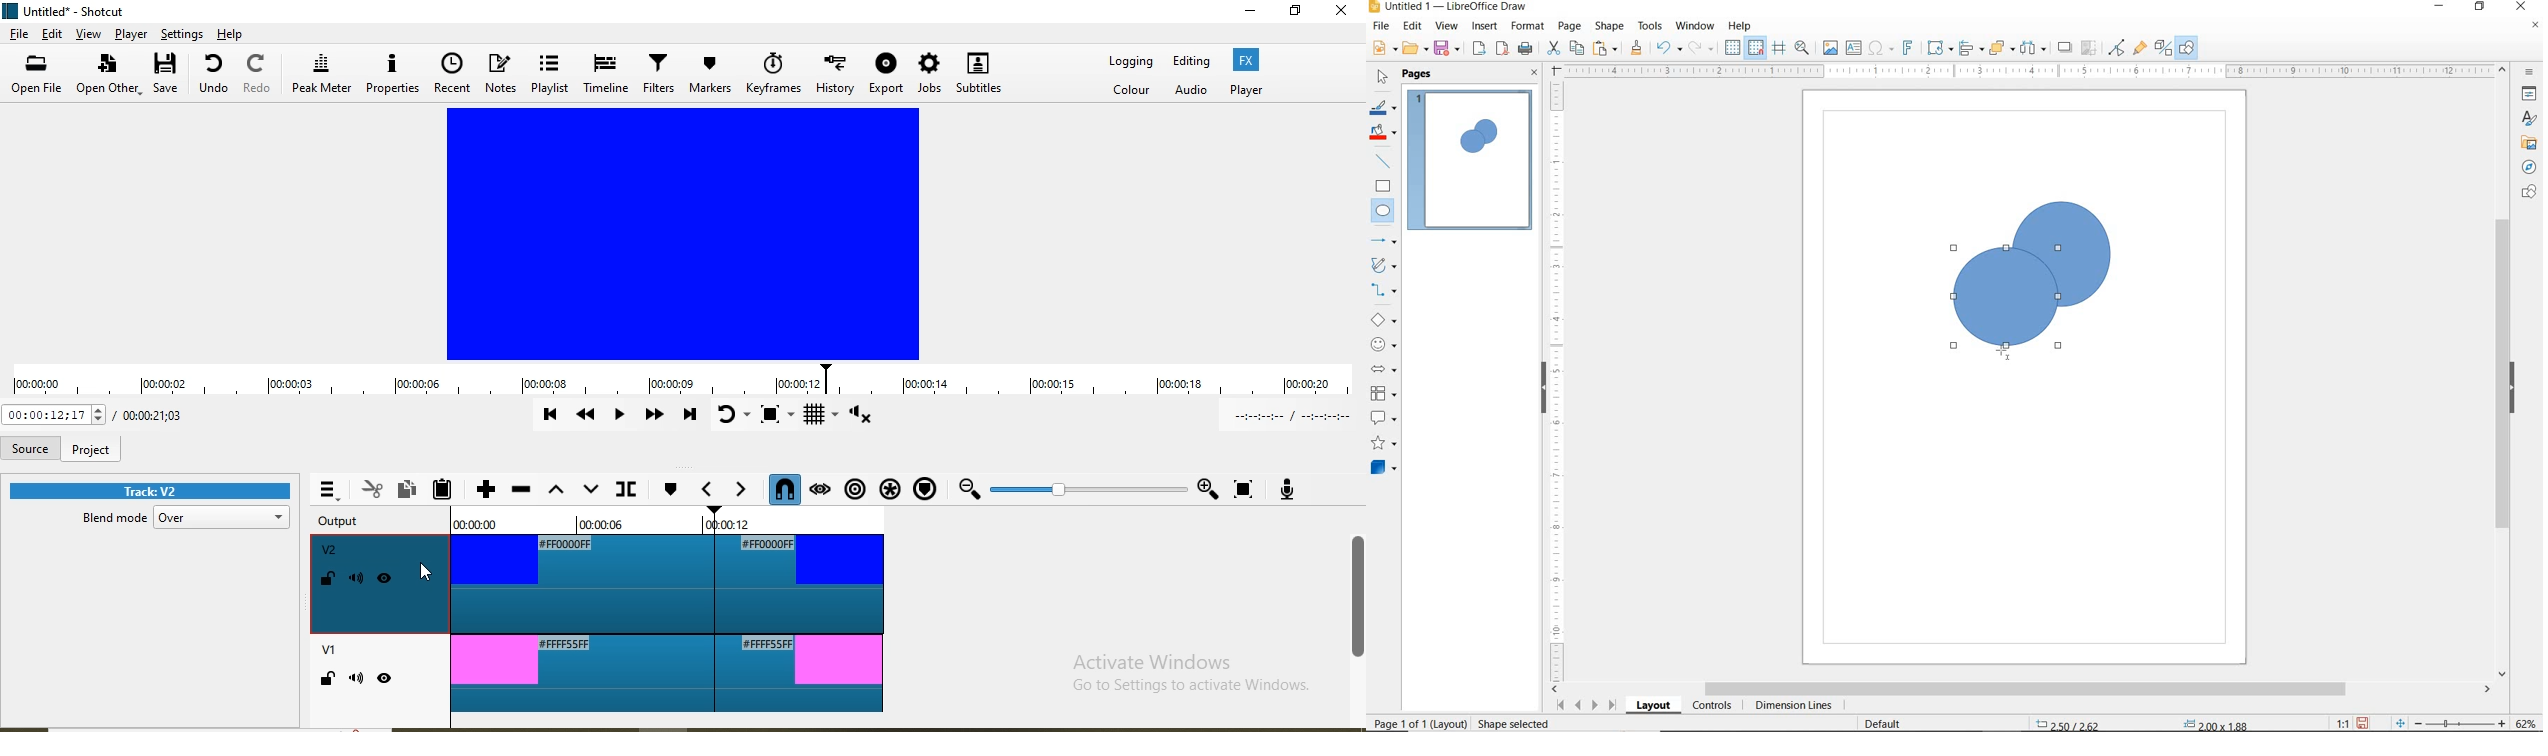  What do you see at coordinates (1526, 48) in the screenshot?
I see `PRINT` at bounding box center [1526, 48].